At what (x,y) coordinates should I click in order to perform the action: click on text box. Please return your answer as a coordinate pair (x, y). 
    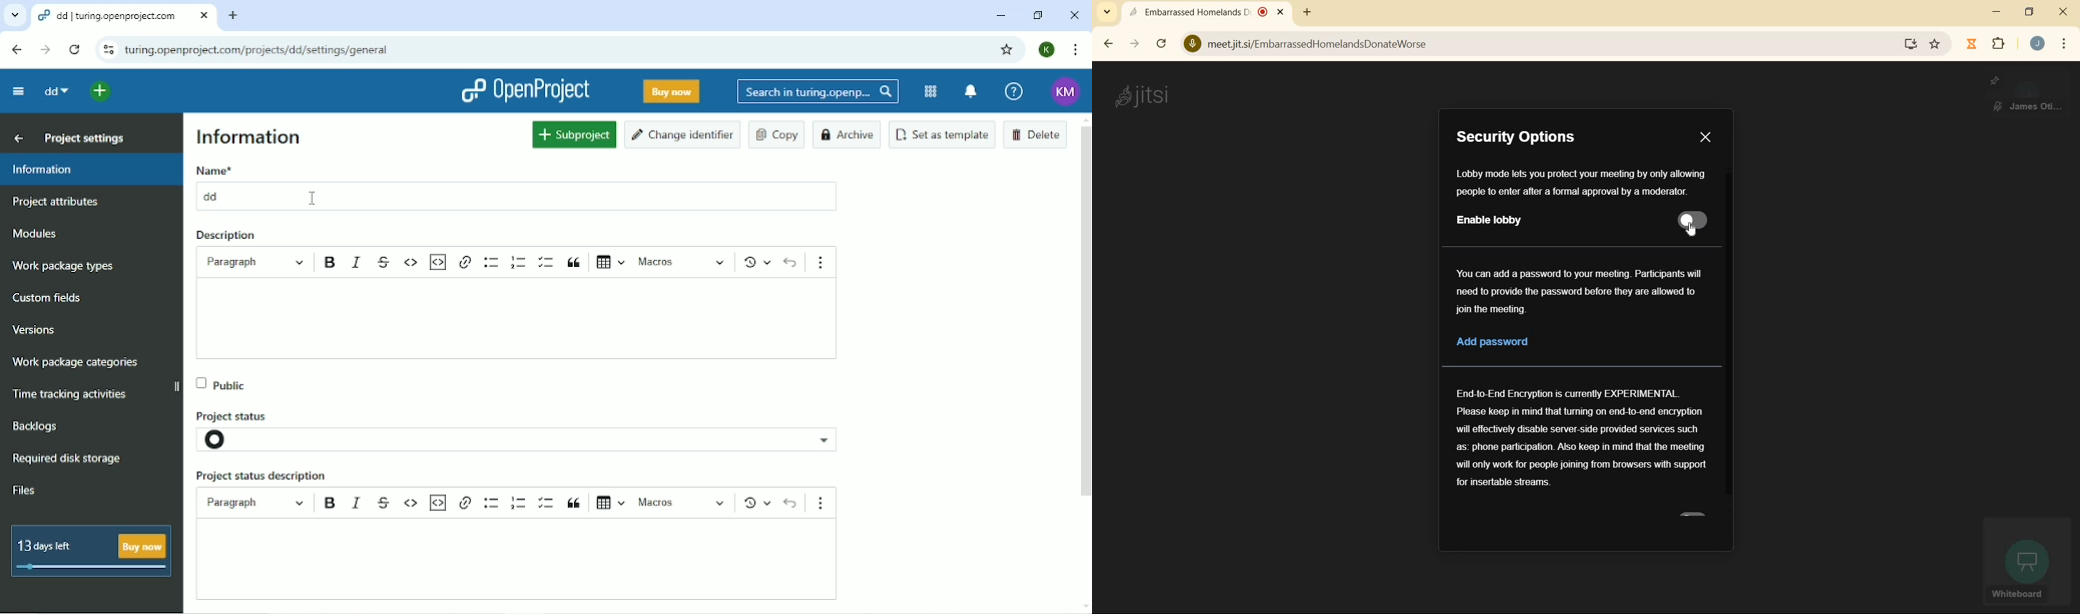
    Looking at the image, I should click on (531, 320).